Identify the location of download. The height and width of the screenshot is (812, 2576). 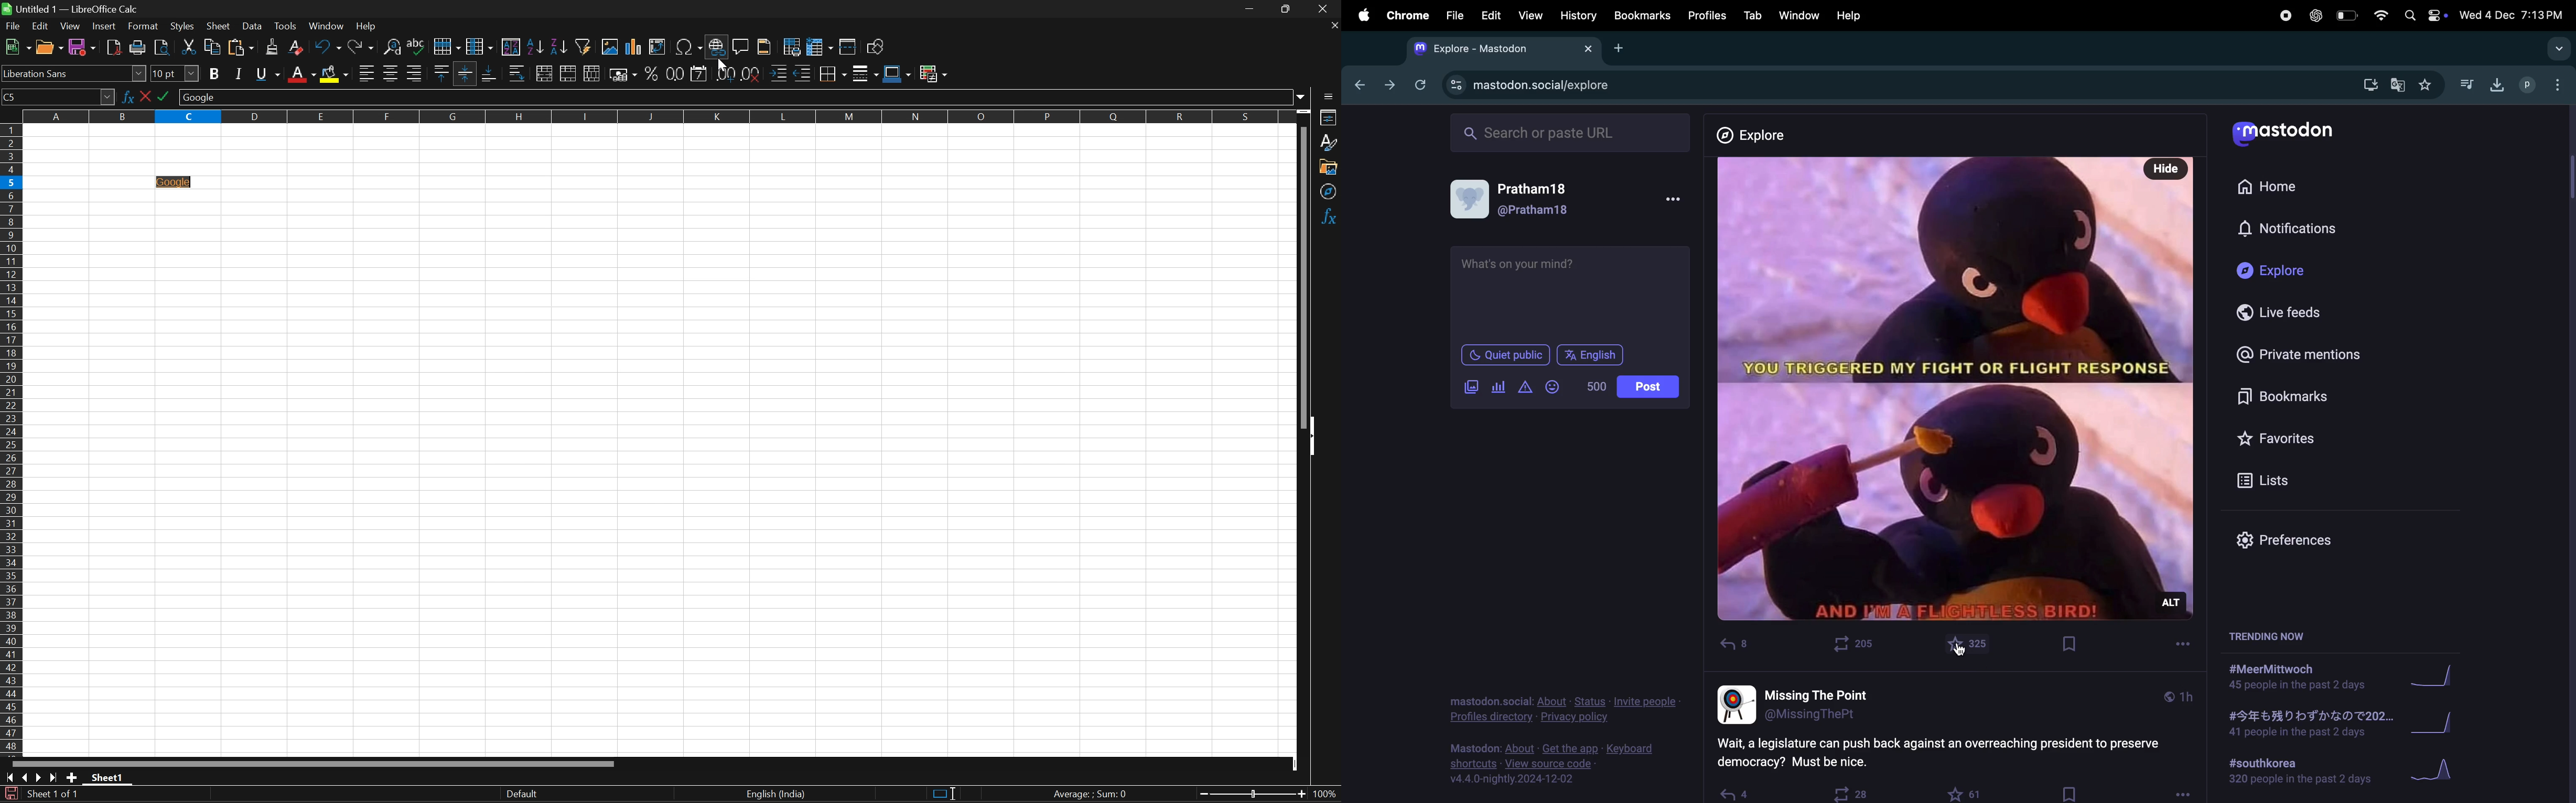
(2497, 84).